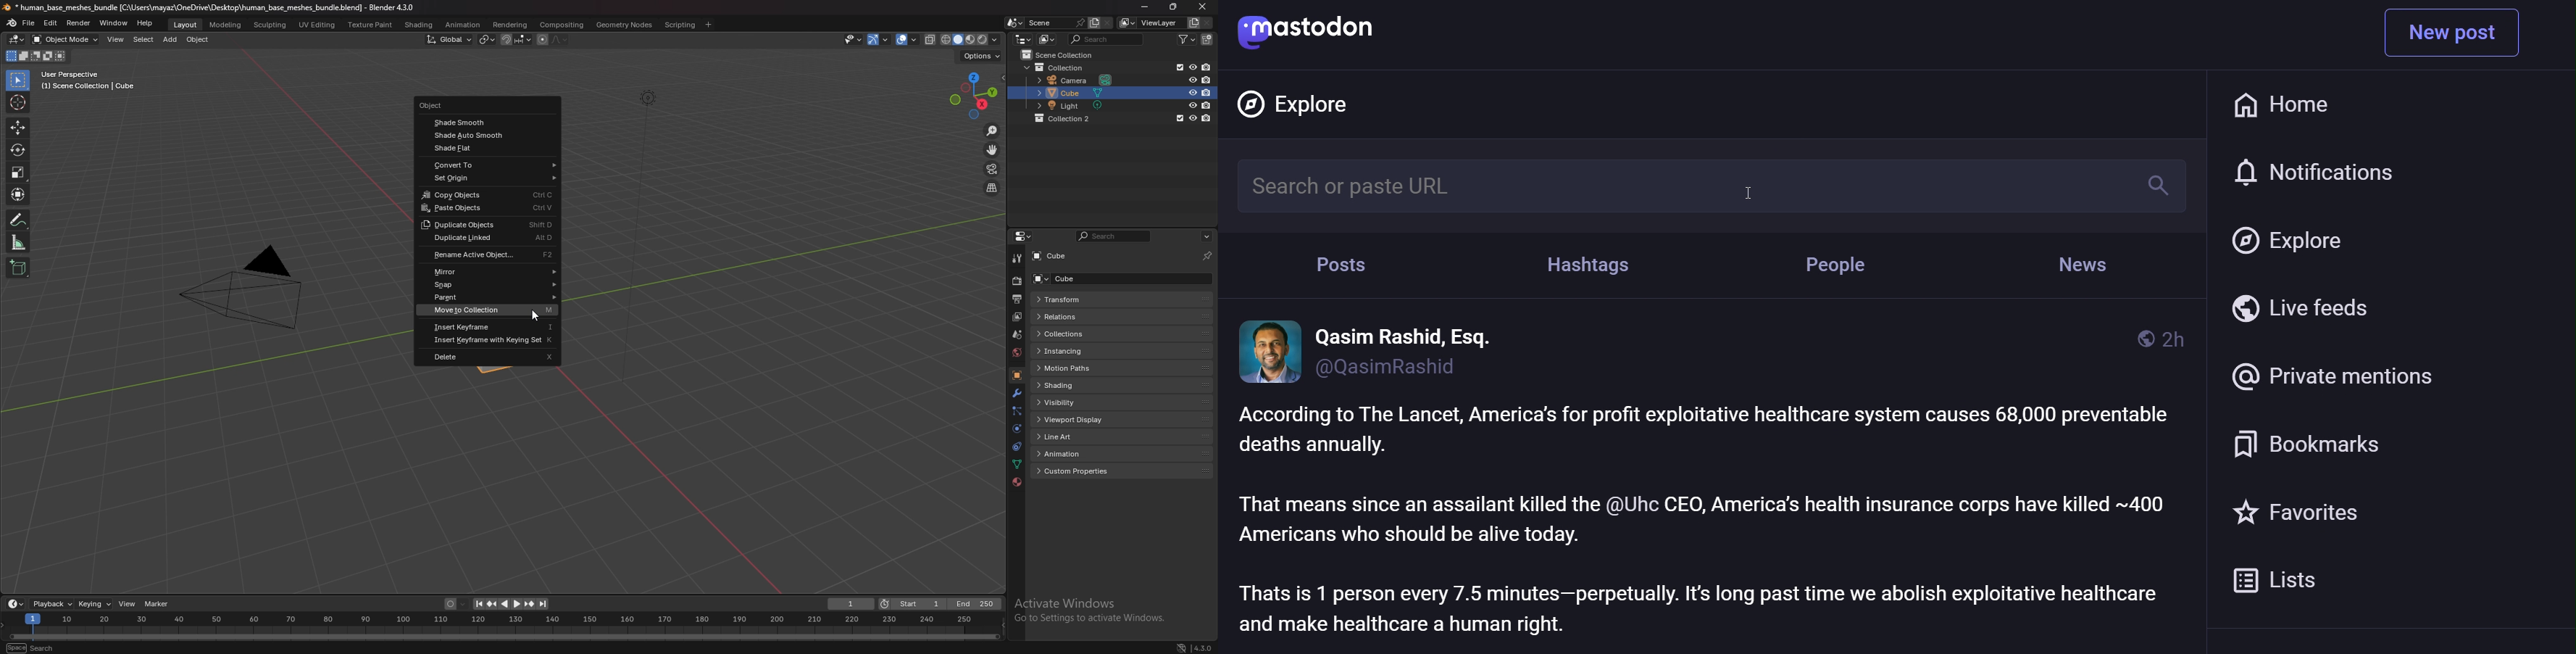  I want to click on shading, so click(995, 39).